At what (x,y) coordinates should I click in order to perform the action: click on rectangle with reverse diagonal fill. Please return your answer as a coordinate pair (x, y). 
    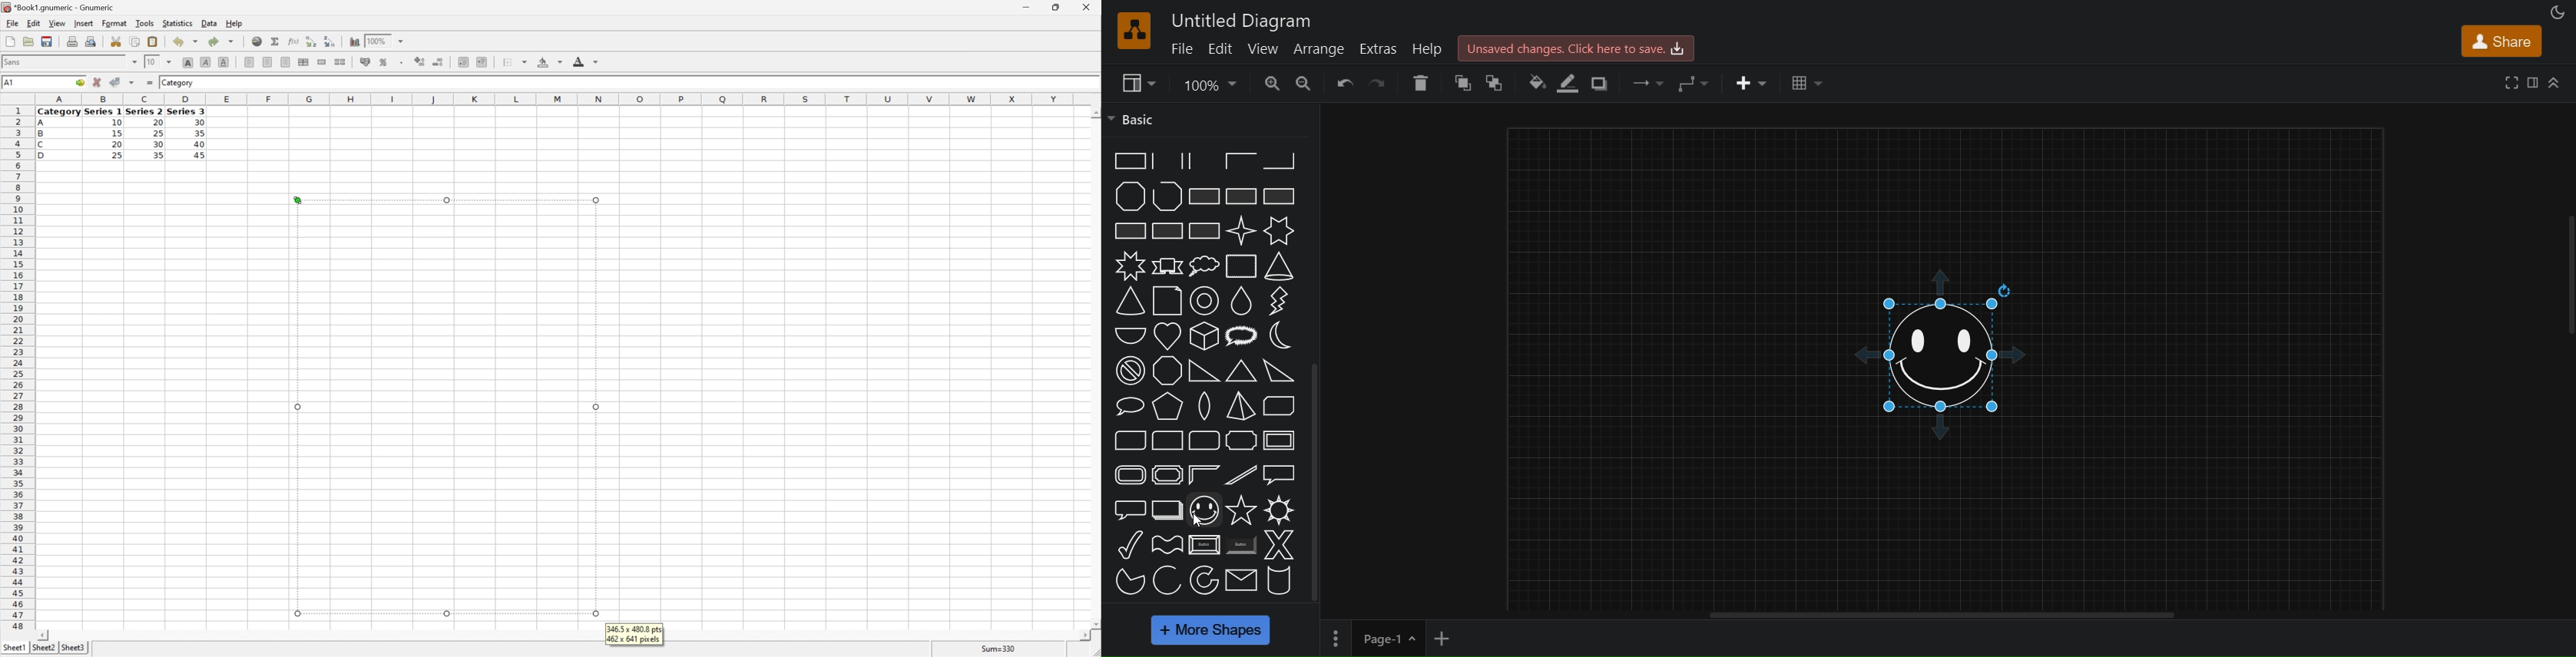
    Looking at the image, I should click on (1240, 196).